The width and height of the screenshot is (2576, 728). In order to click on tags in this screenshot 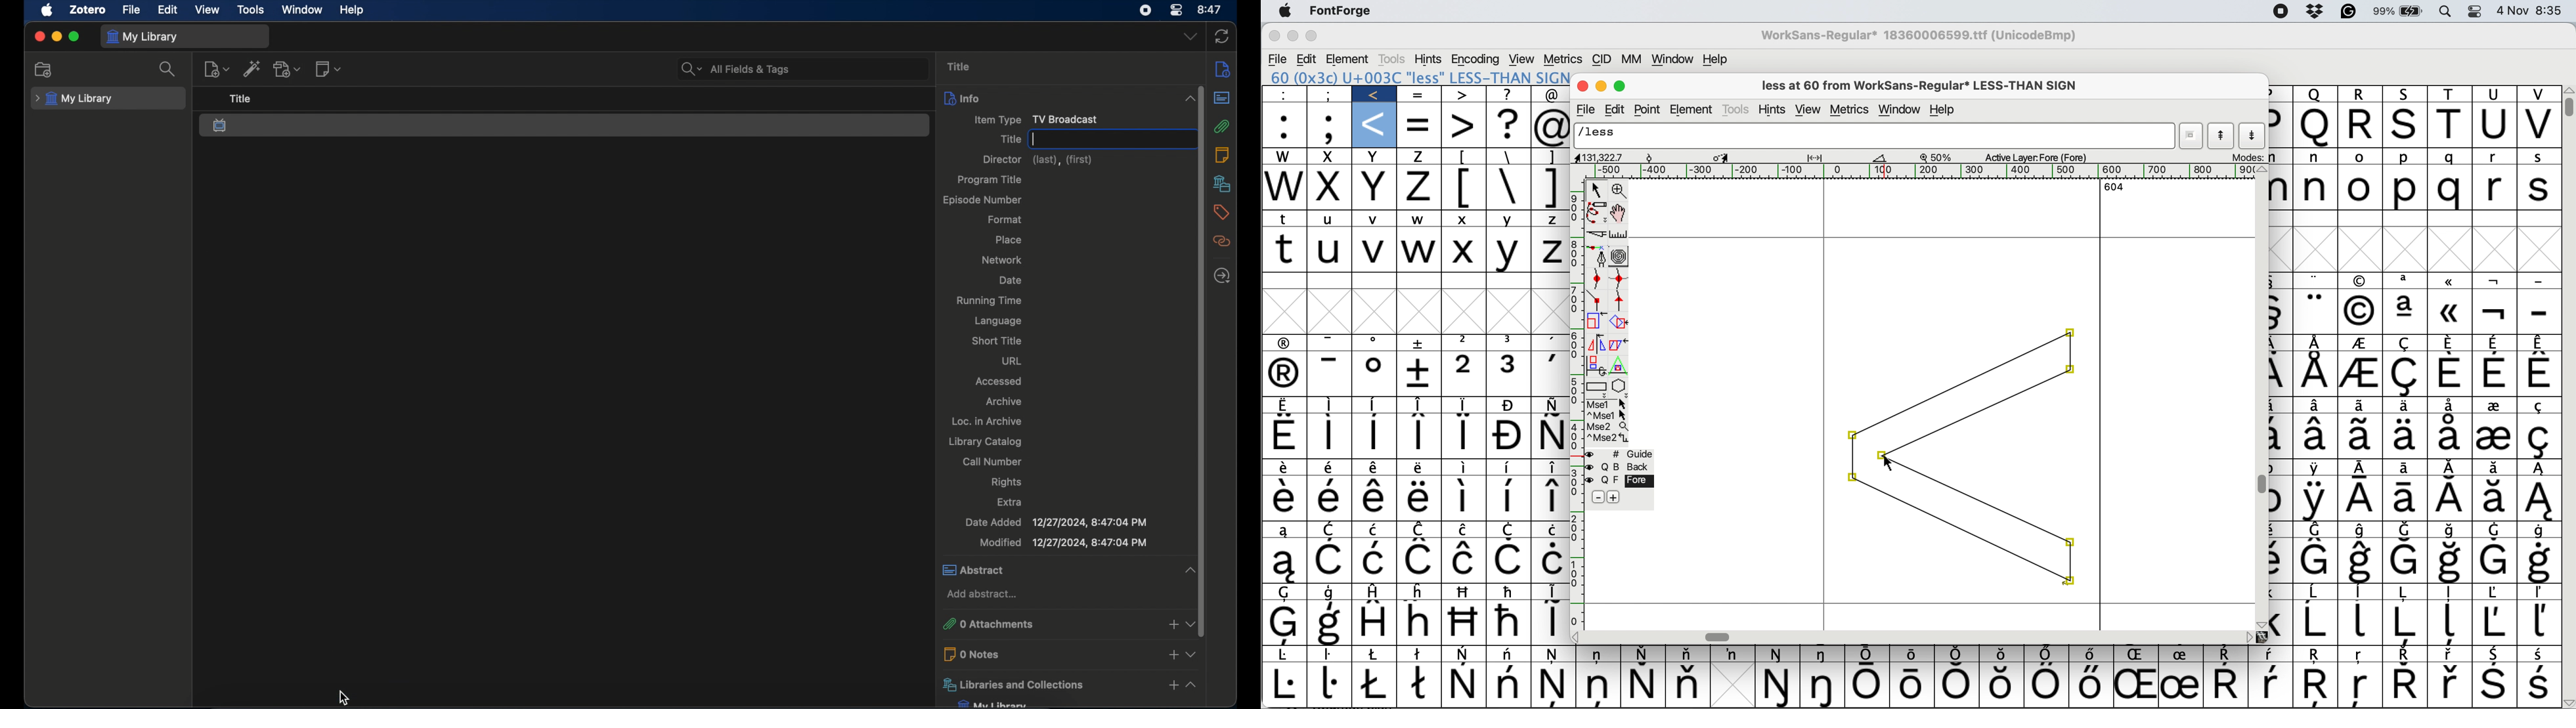, I will do `click(1222, 212)`.